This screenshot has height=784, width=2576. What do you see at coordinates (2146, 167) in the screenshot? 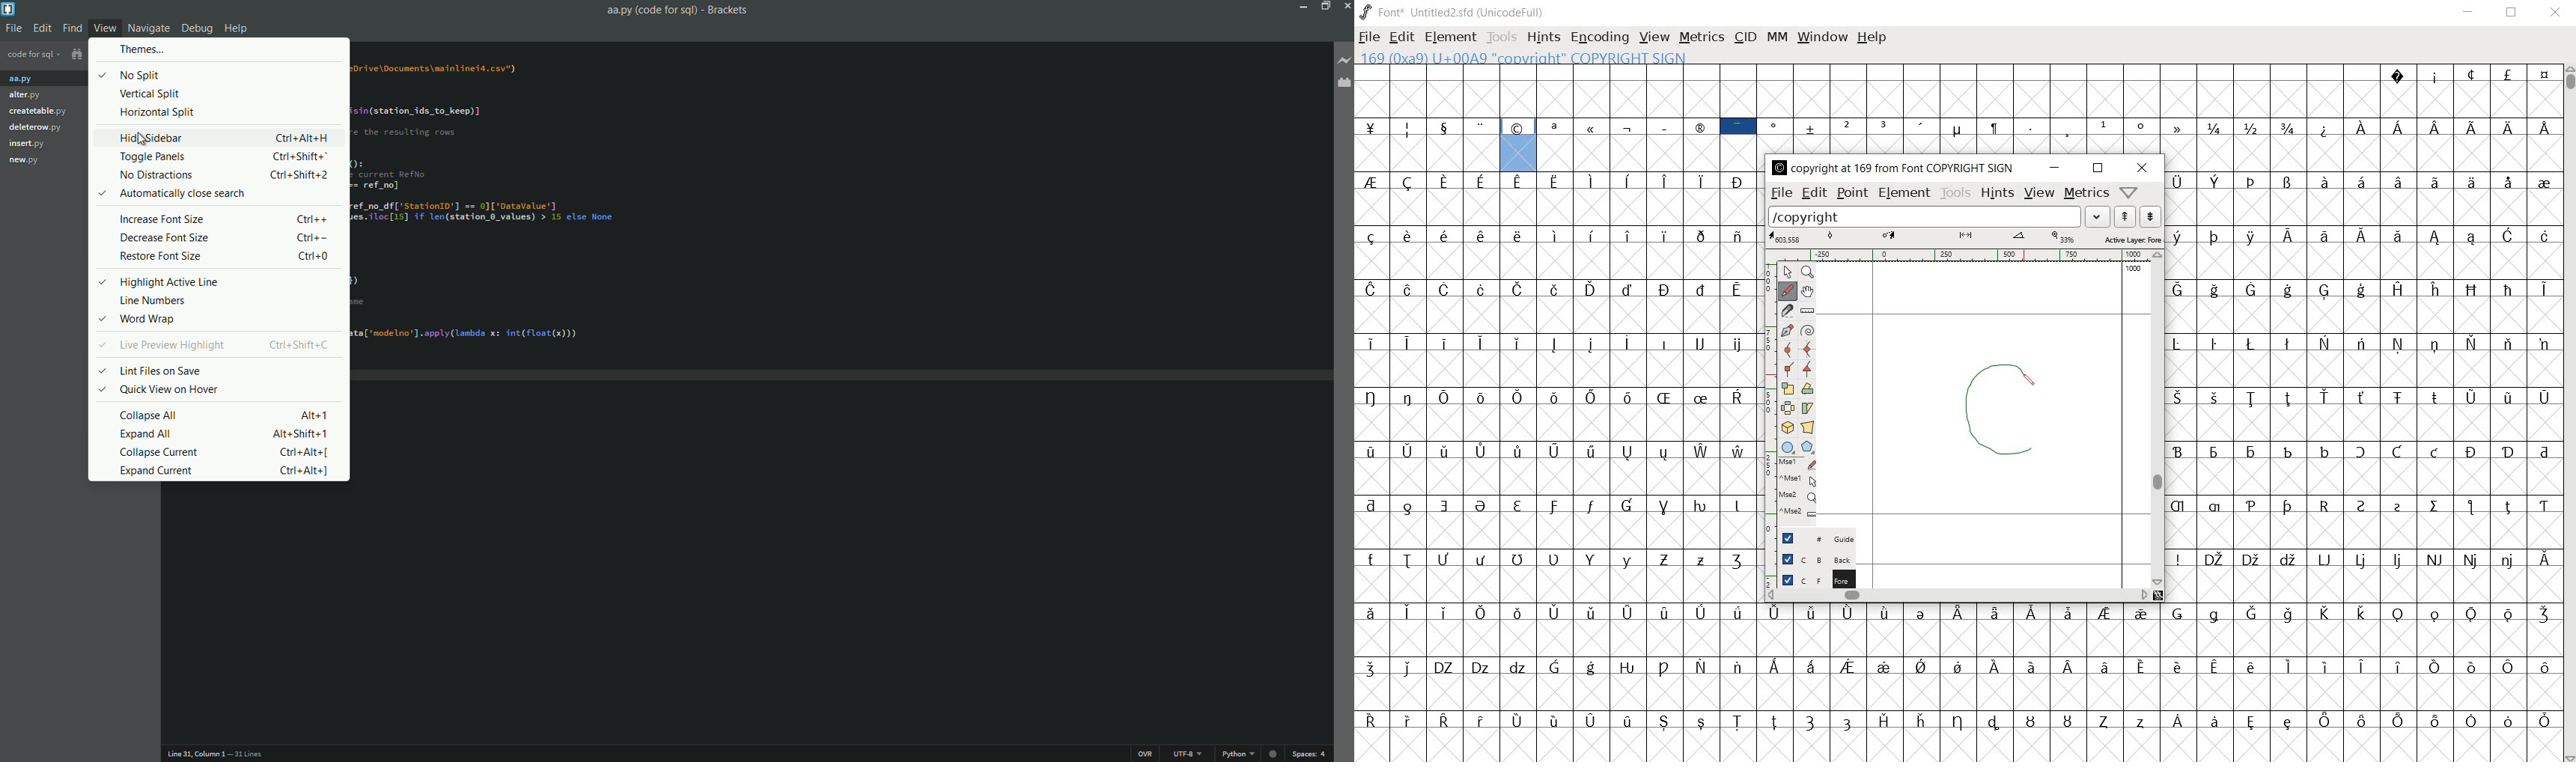
I see `close` at bounding box center [2146, 167].